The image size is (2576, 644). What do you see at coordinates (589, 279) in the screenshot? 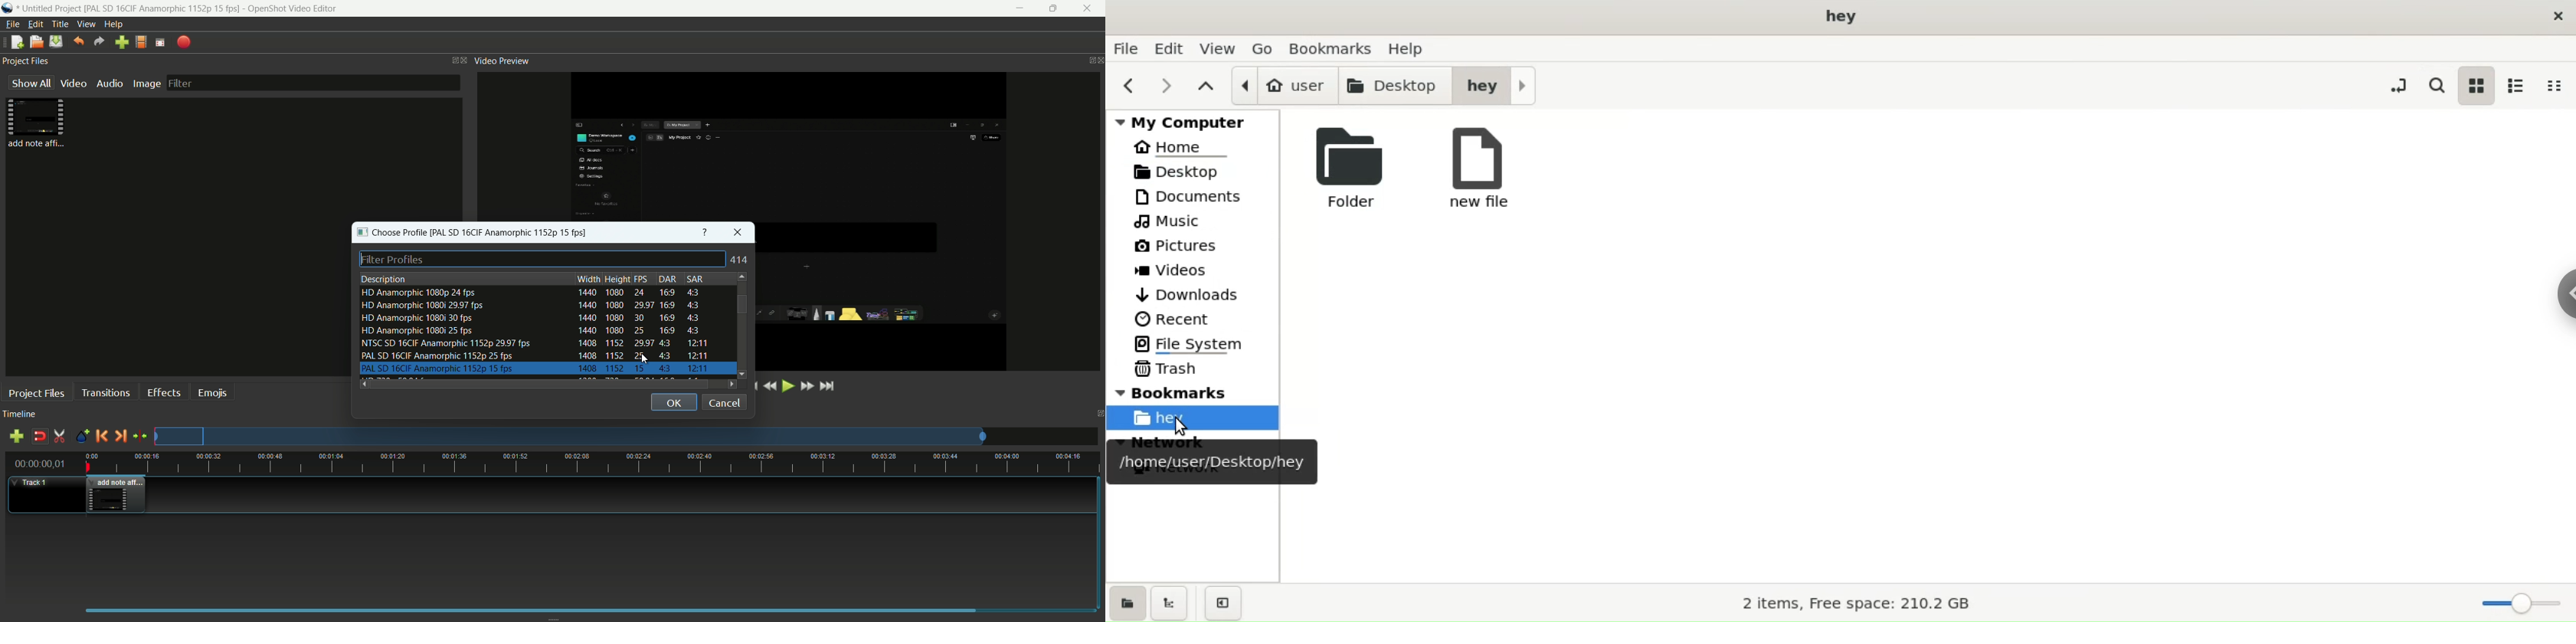
I see `width` at bounding box center [589, 279].